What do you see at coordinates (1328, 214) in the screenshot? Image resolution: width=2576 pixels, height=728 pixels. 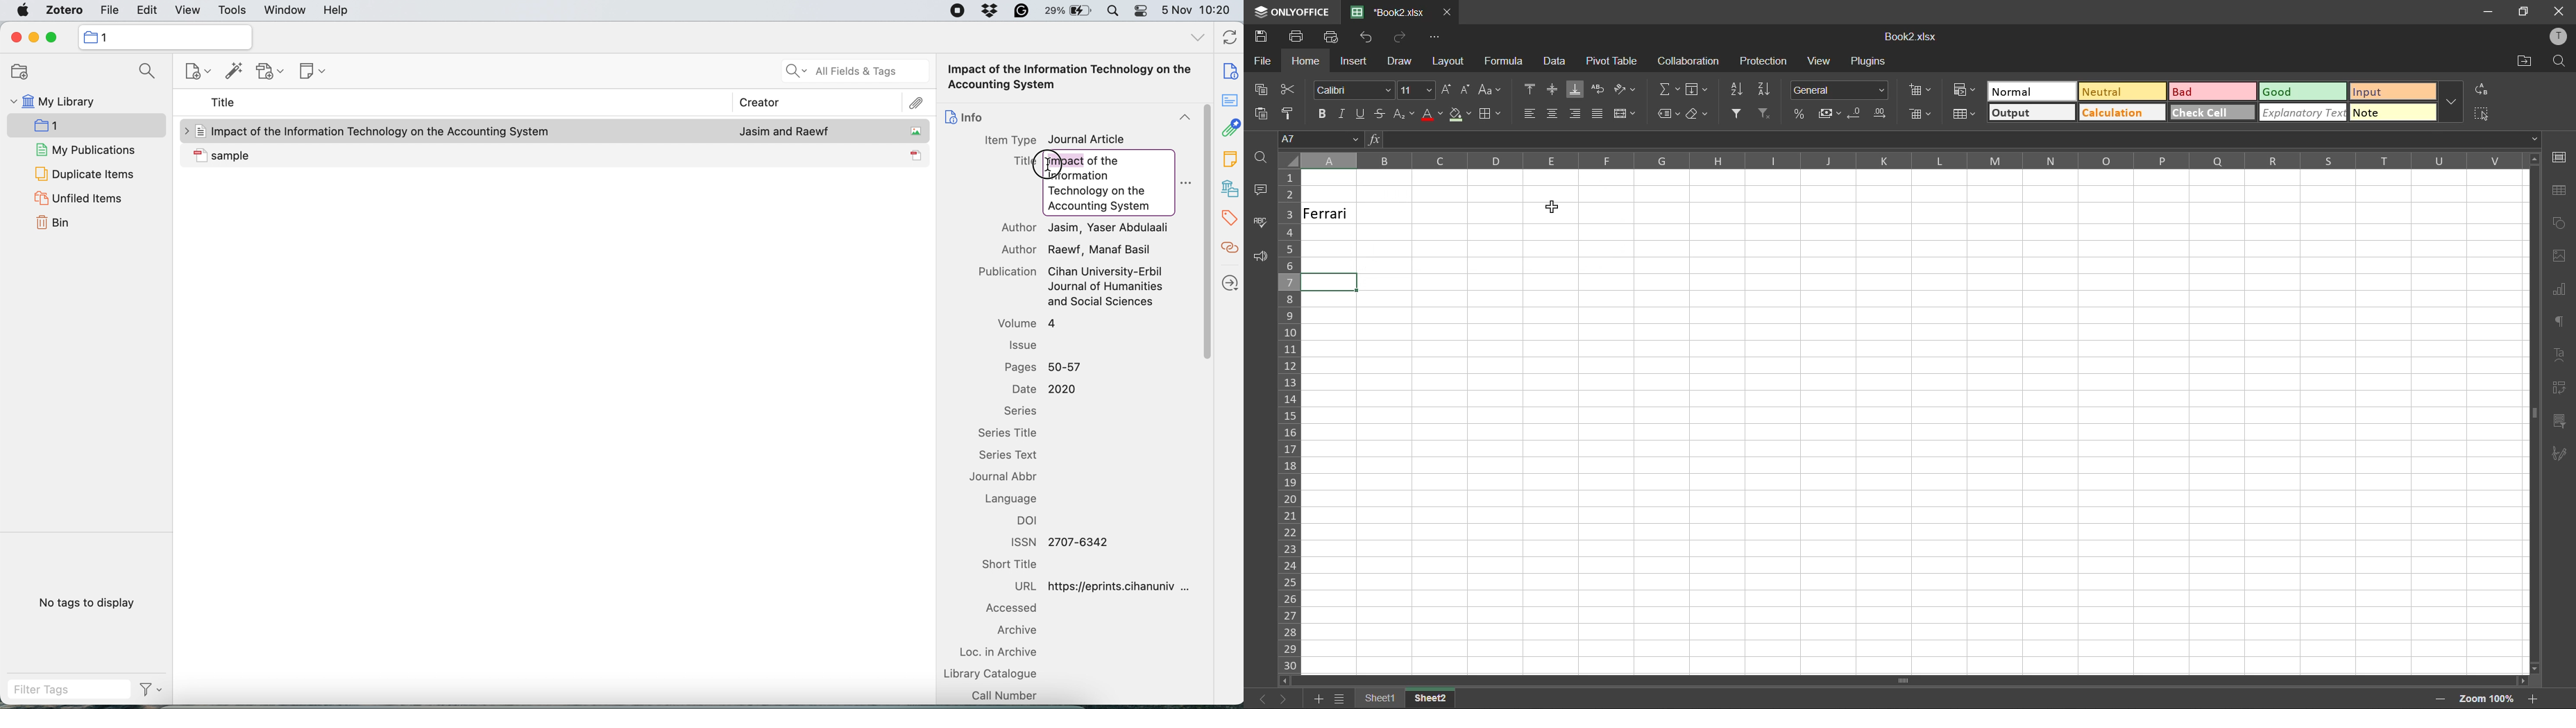 I see `comment deleted` at bounding box center [1328, 214].